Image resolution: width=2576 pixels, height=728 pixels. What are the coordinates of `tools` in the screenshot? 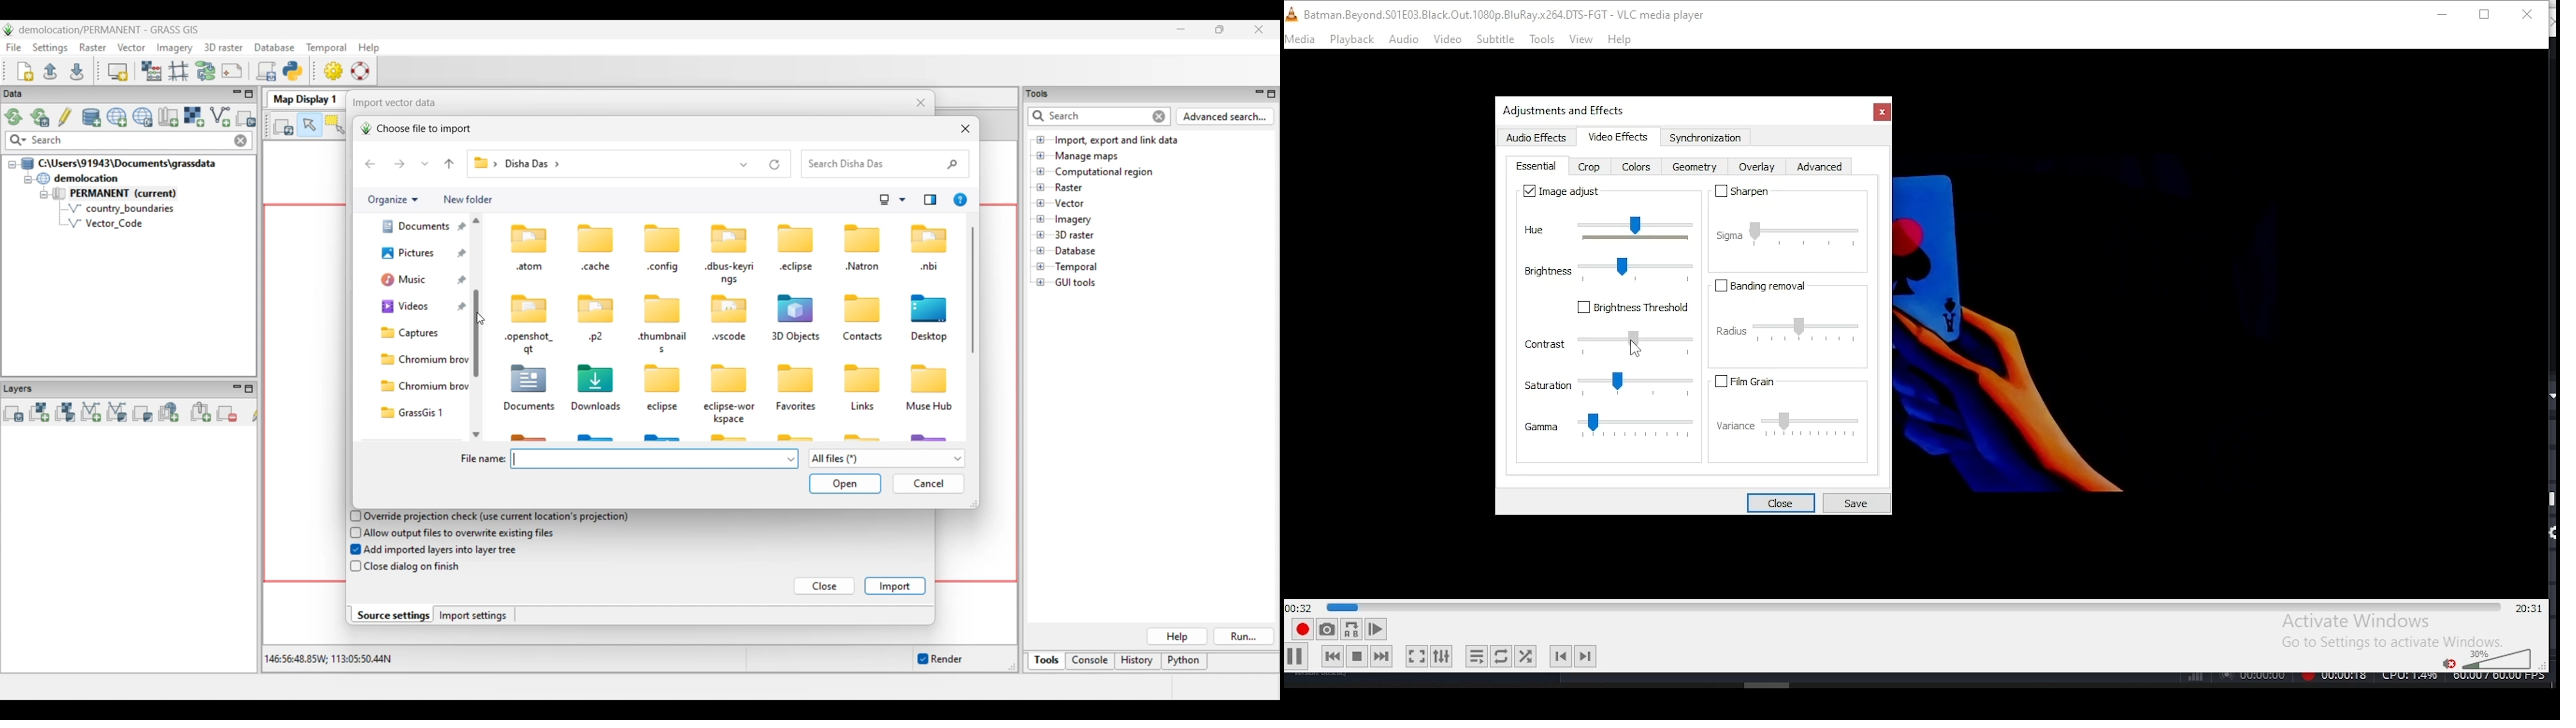 It's located at (1542, 39).